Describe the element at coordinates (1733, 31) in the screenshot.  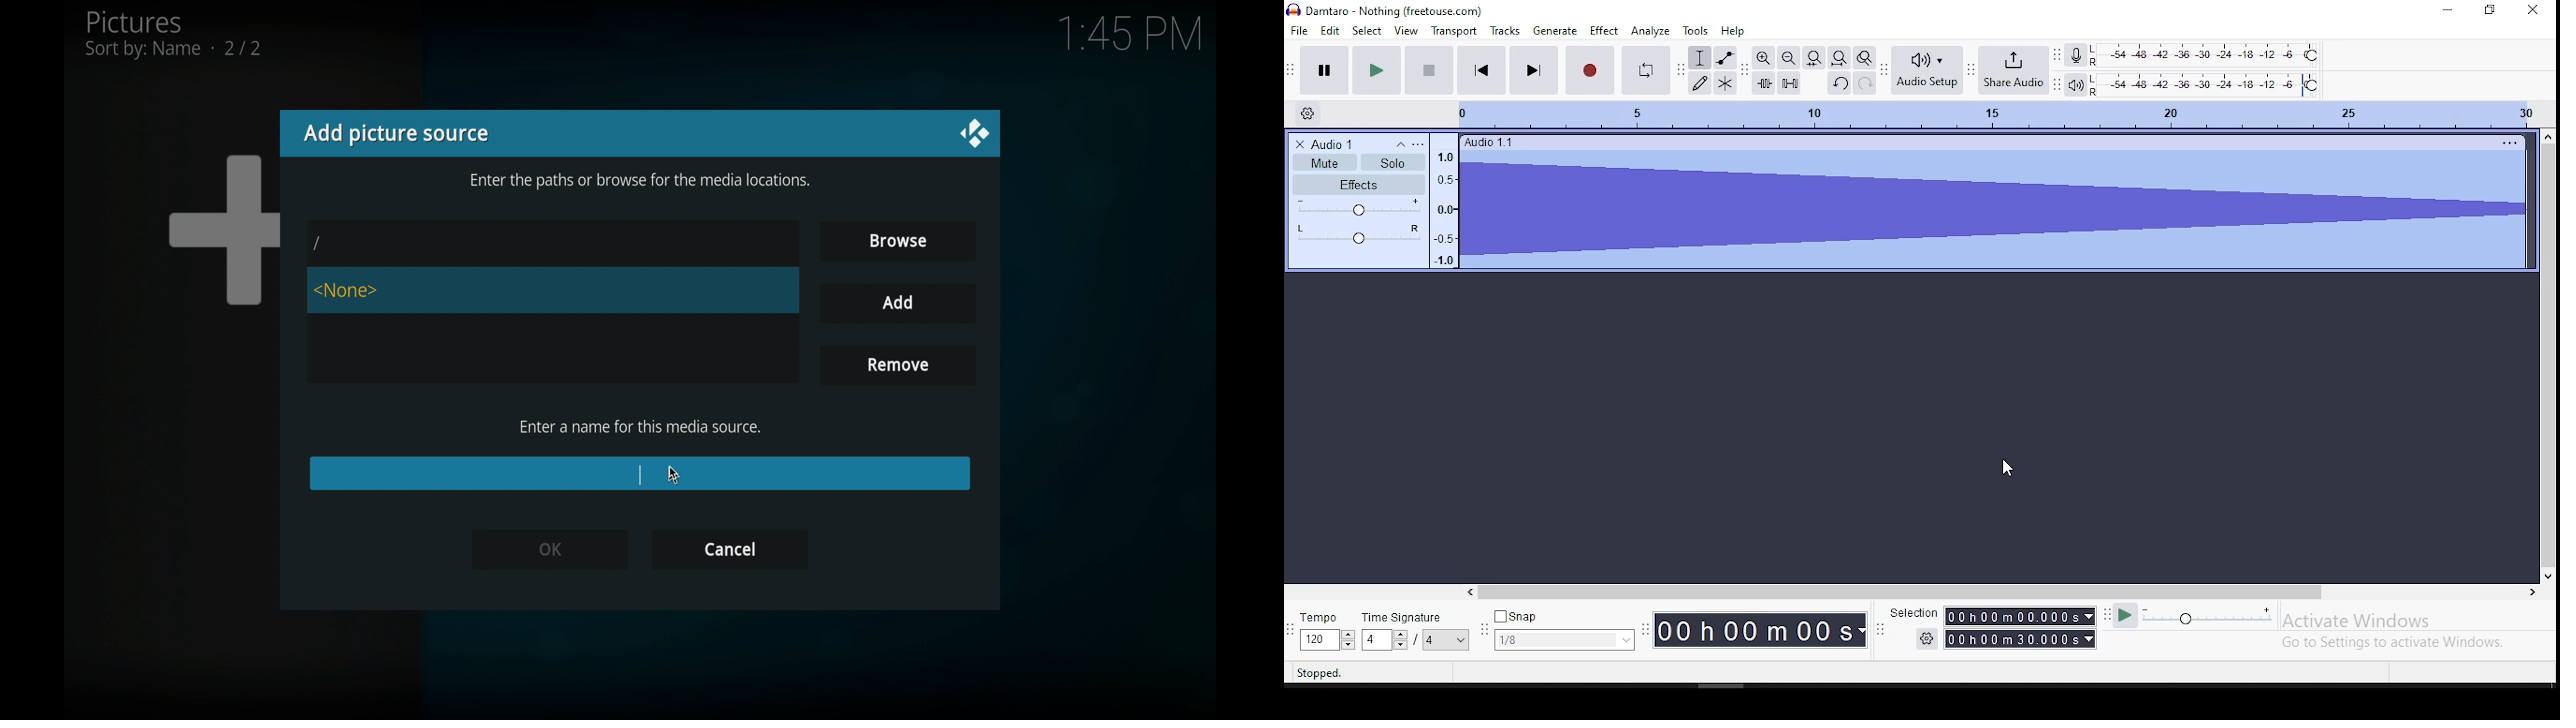
I see `help` at that location.